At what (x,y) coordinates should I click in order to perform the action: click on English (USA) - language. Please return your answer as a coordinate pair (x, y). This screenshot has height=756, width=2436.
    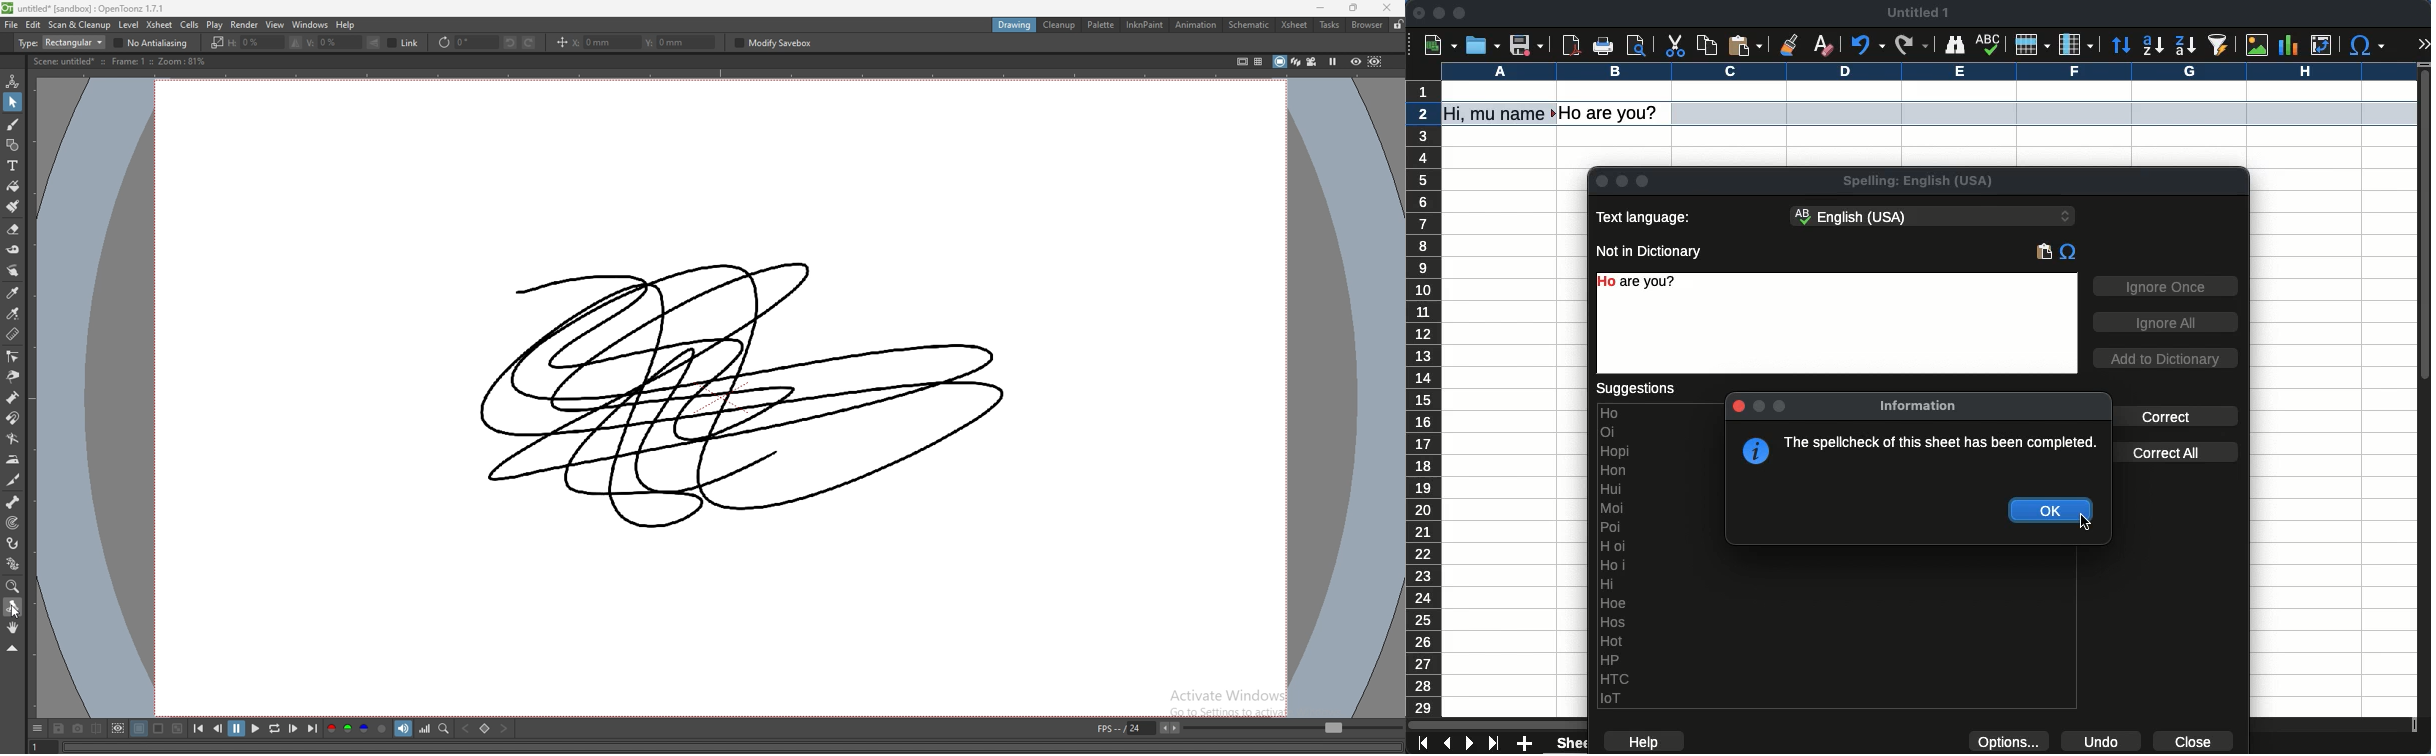
    Looking at the image, I should click on (1933, 217).